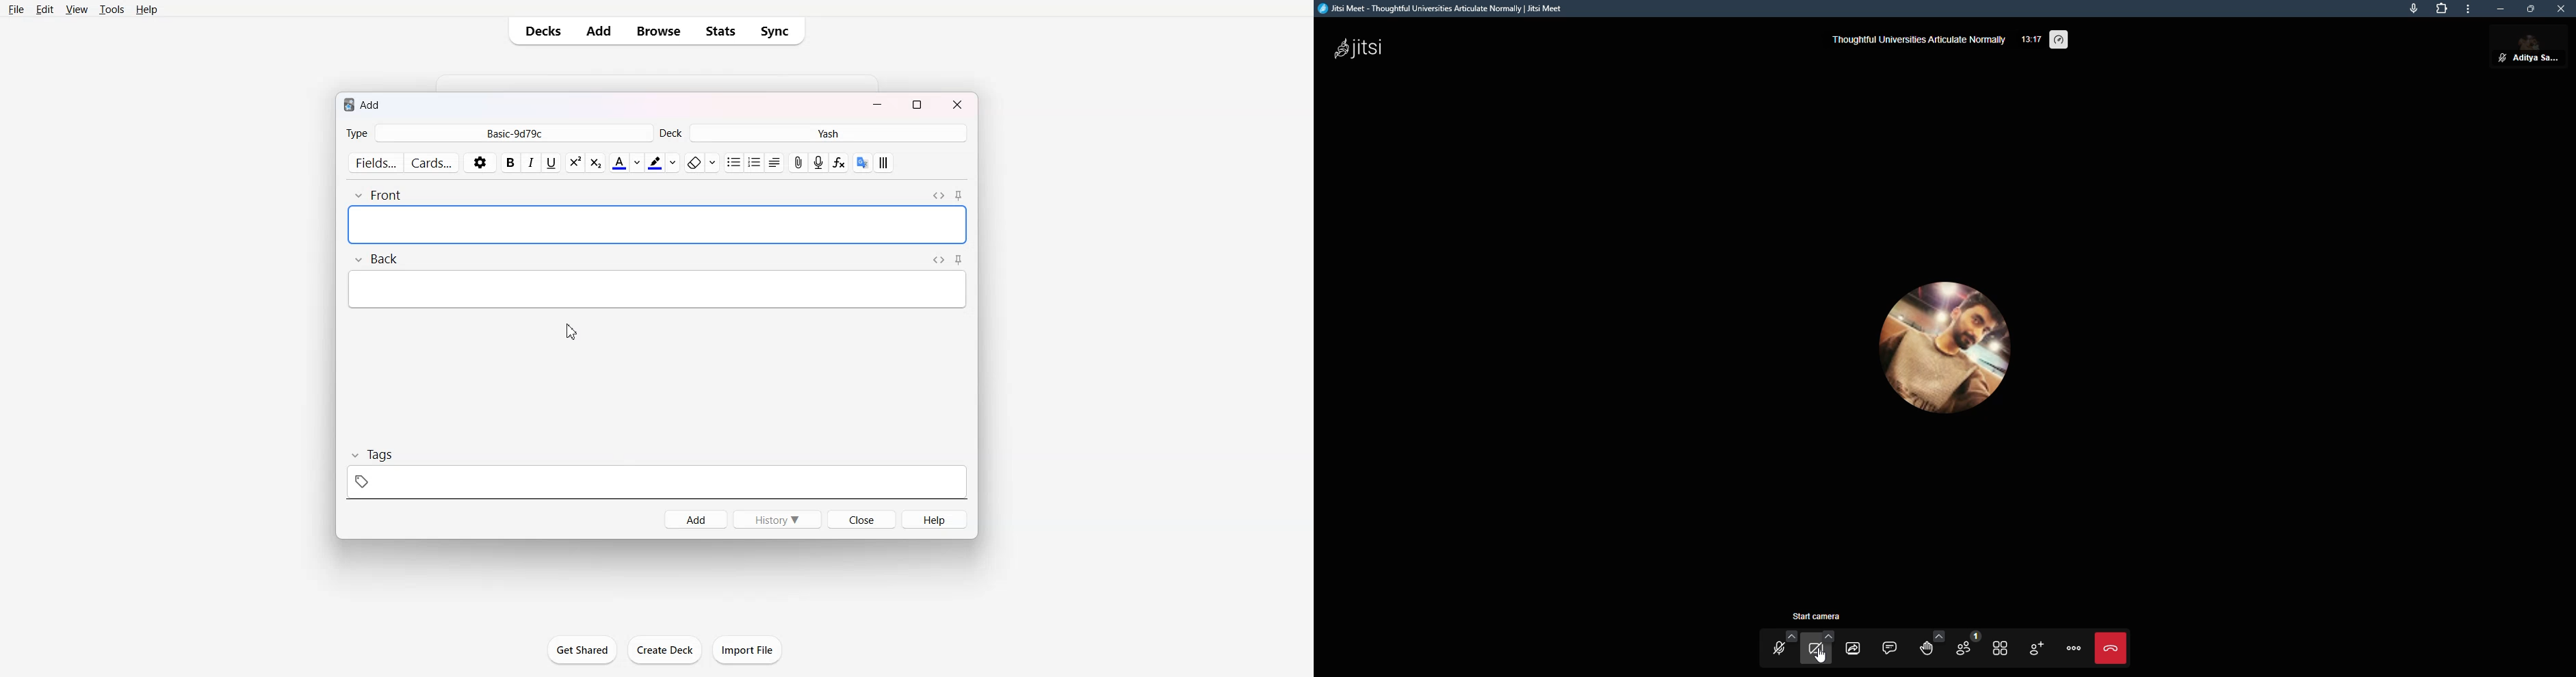 Image resolution: width=2576 pixels, height=700 pixels. Describe the element at coordinates (818, 162) in the screenshot. I see `Record Audio` at that location.